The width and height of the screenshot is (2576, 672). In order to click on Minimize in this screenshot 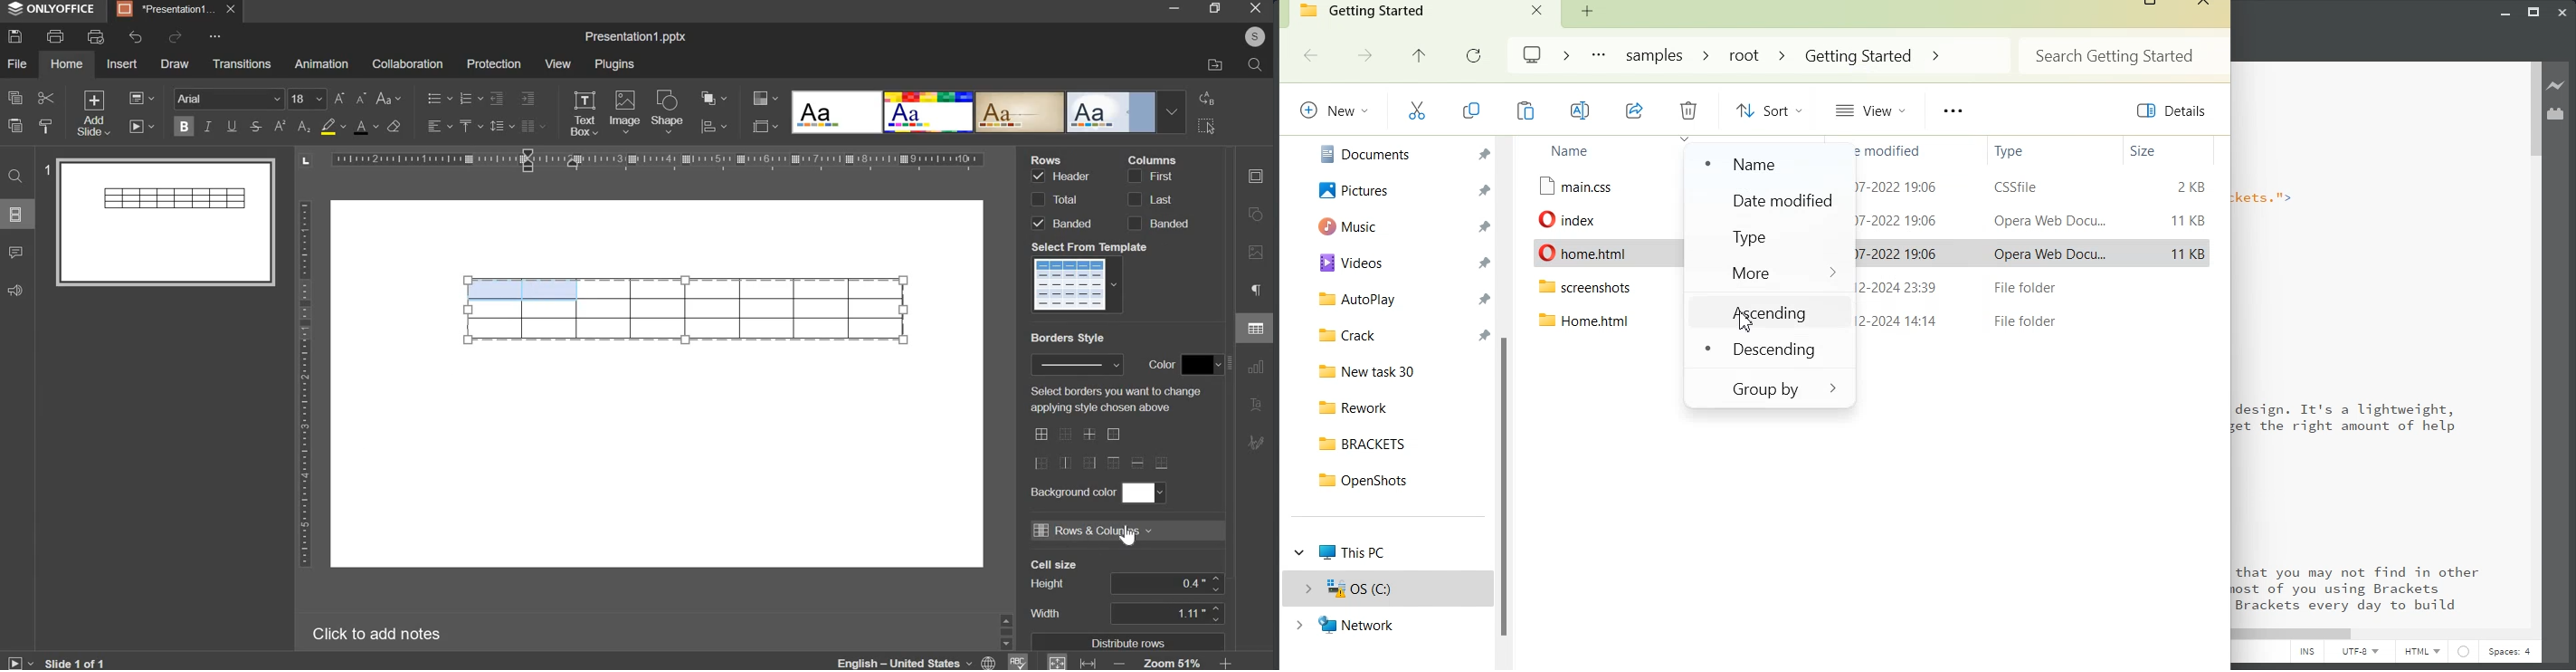, I will do `click(2505, 10)`.